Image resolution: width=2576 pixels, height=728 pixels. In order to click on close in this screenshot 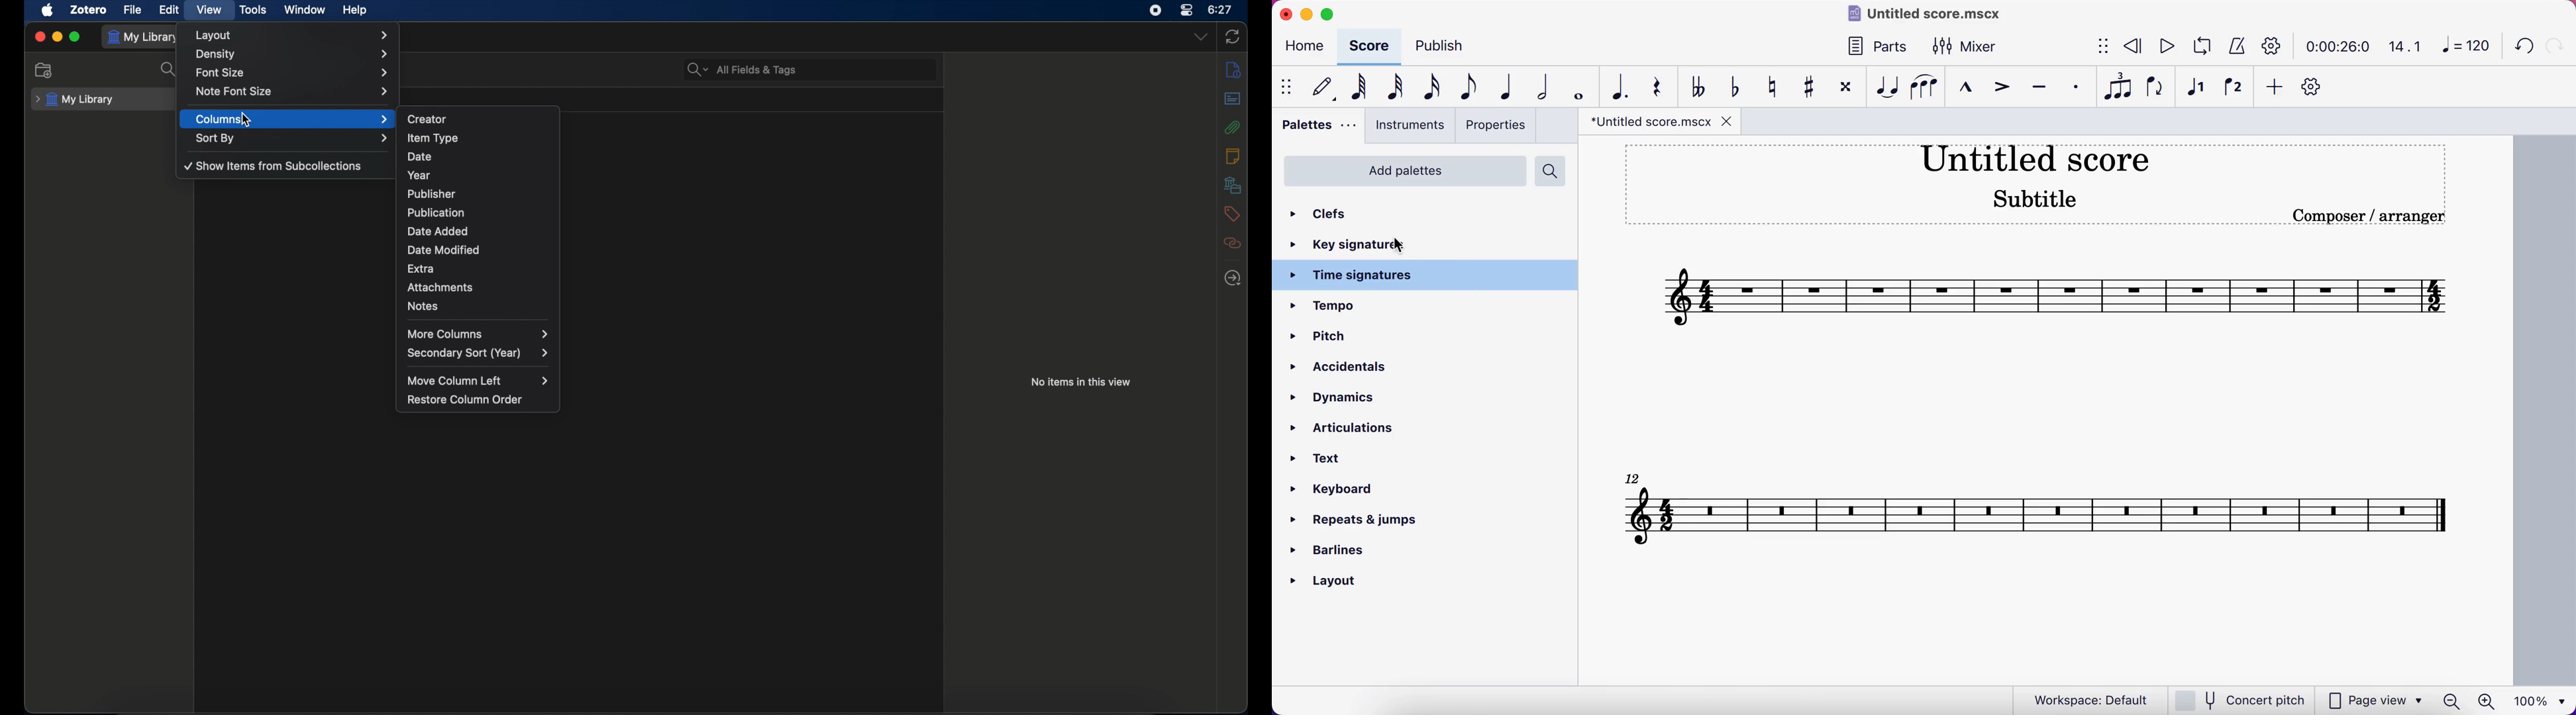, I will do `click(40, 38)`.